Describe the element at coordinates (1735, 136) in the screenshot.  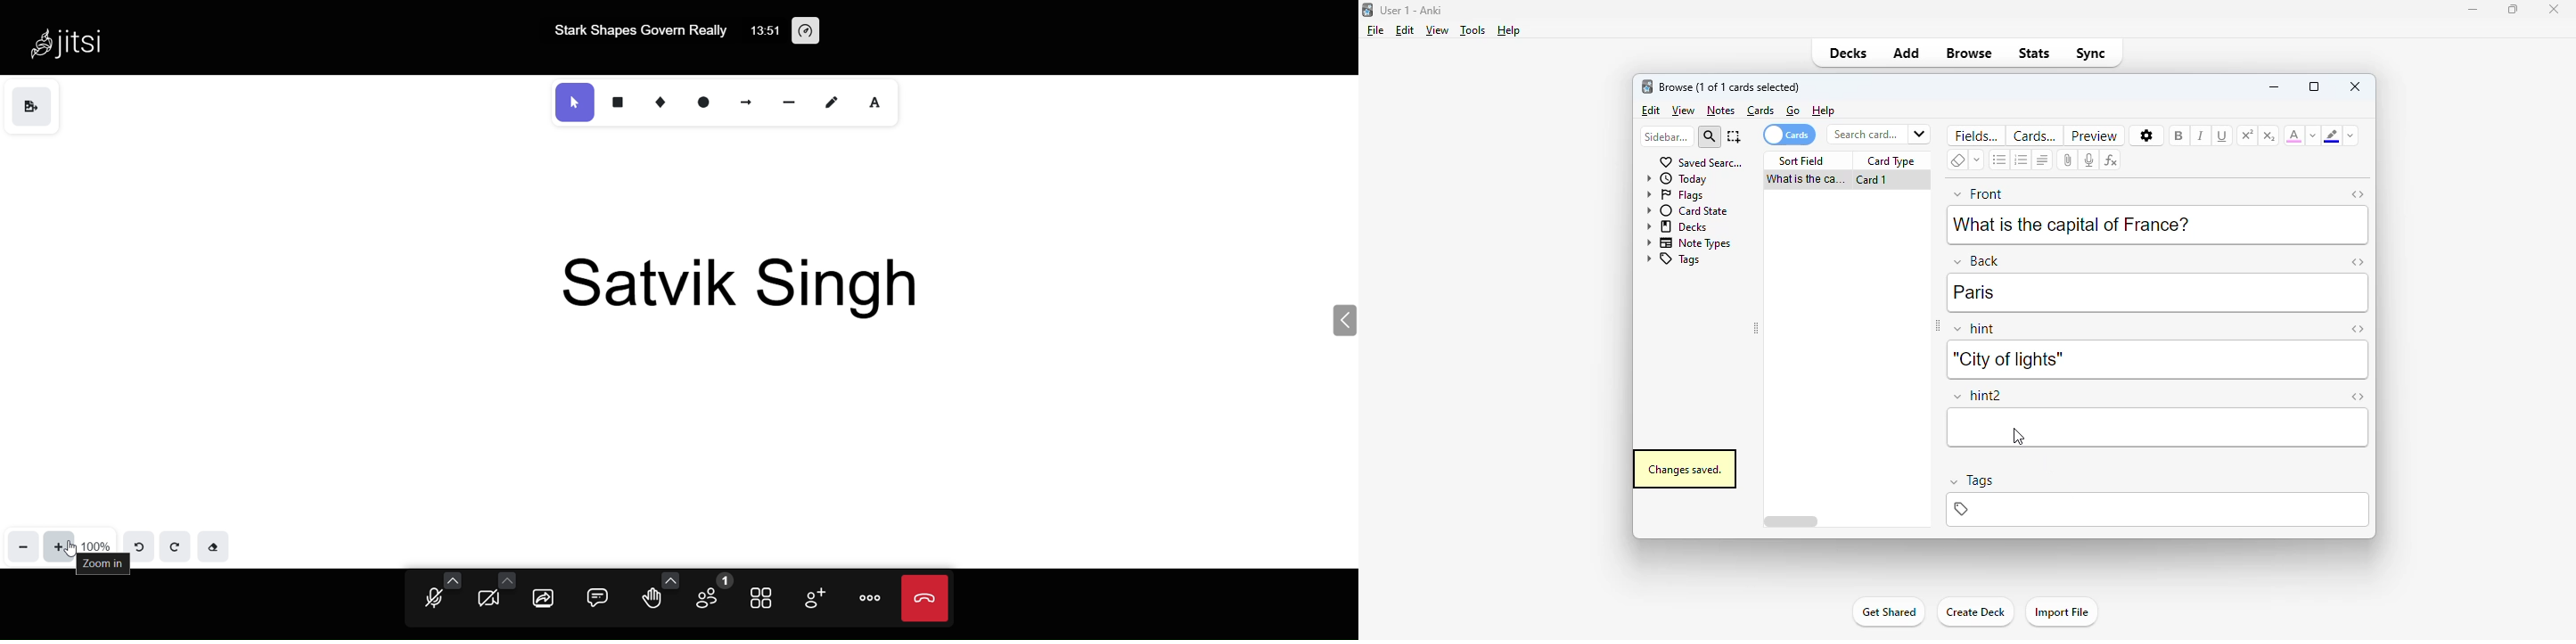
I see `select` at that location.